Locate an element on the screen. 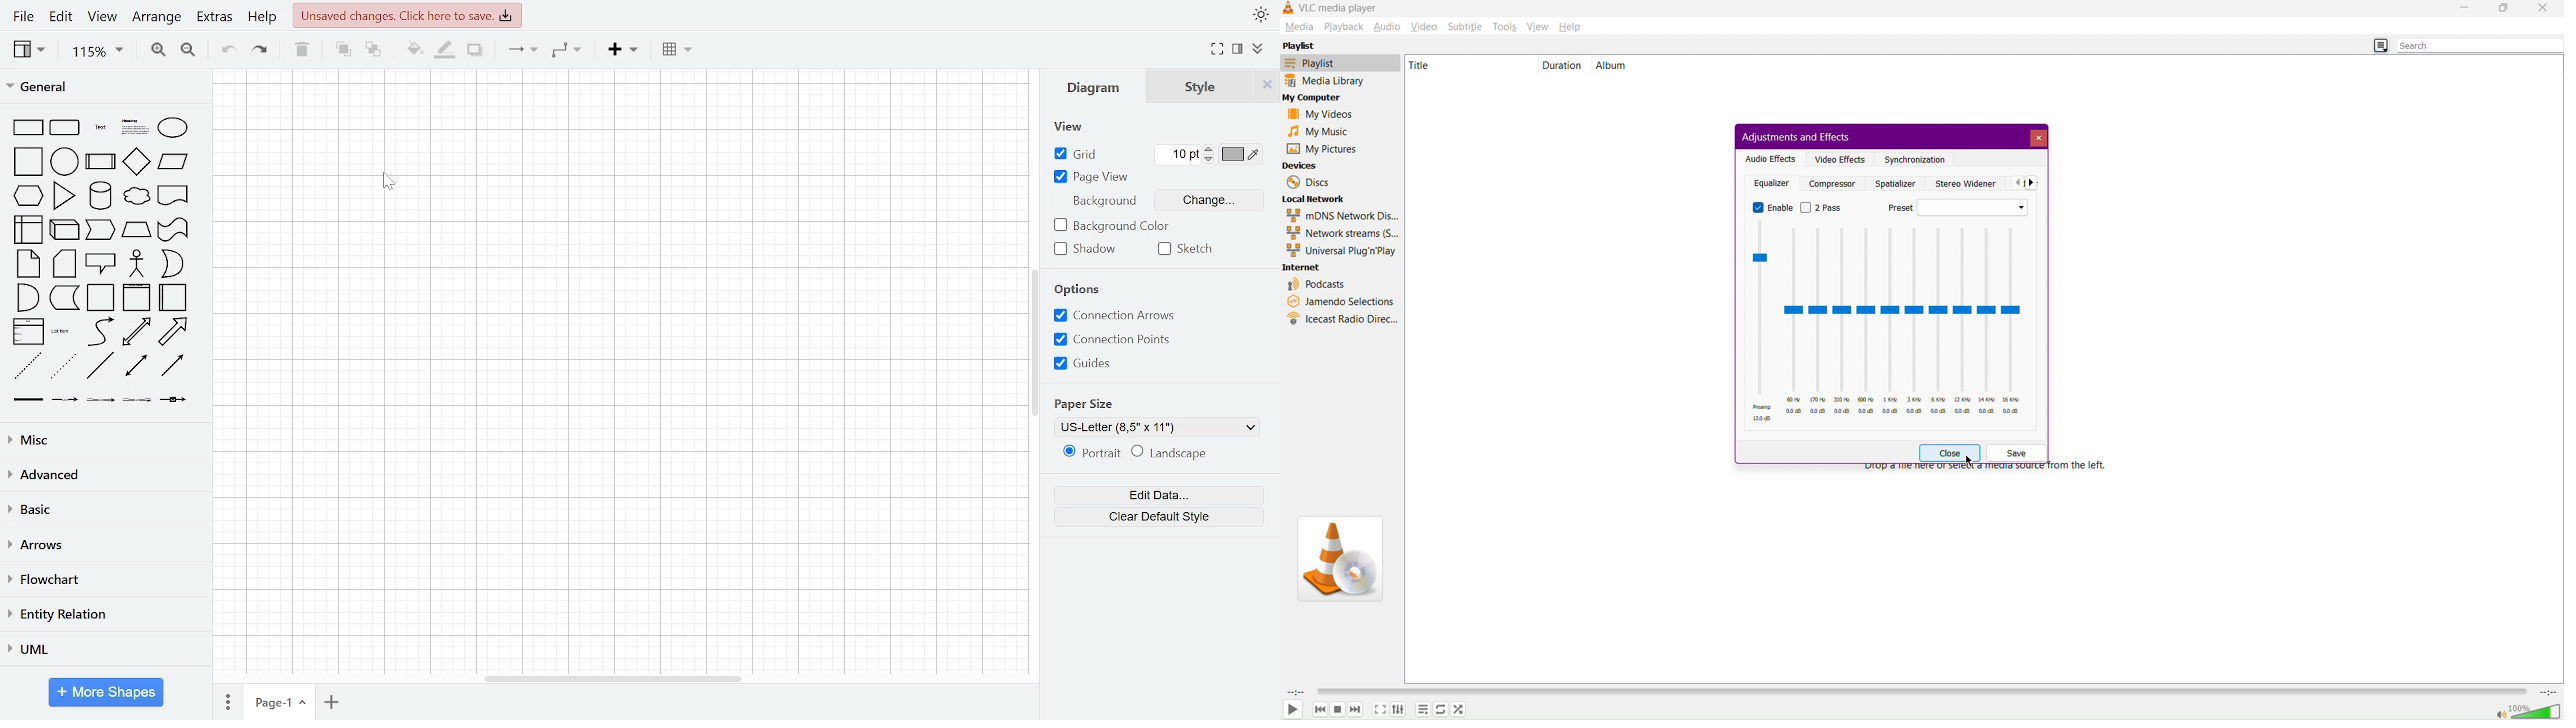  waypoints is located at coordinates (566, 52).